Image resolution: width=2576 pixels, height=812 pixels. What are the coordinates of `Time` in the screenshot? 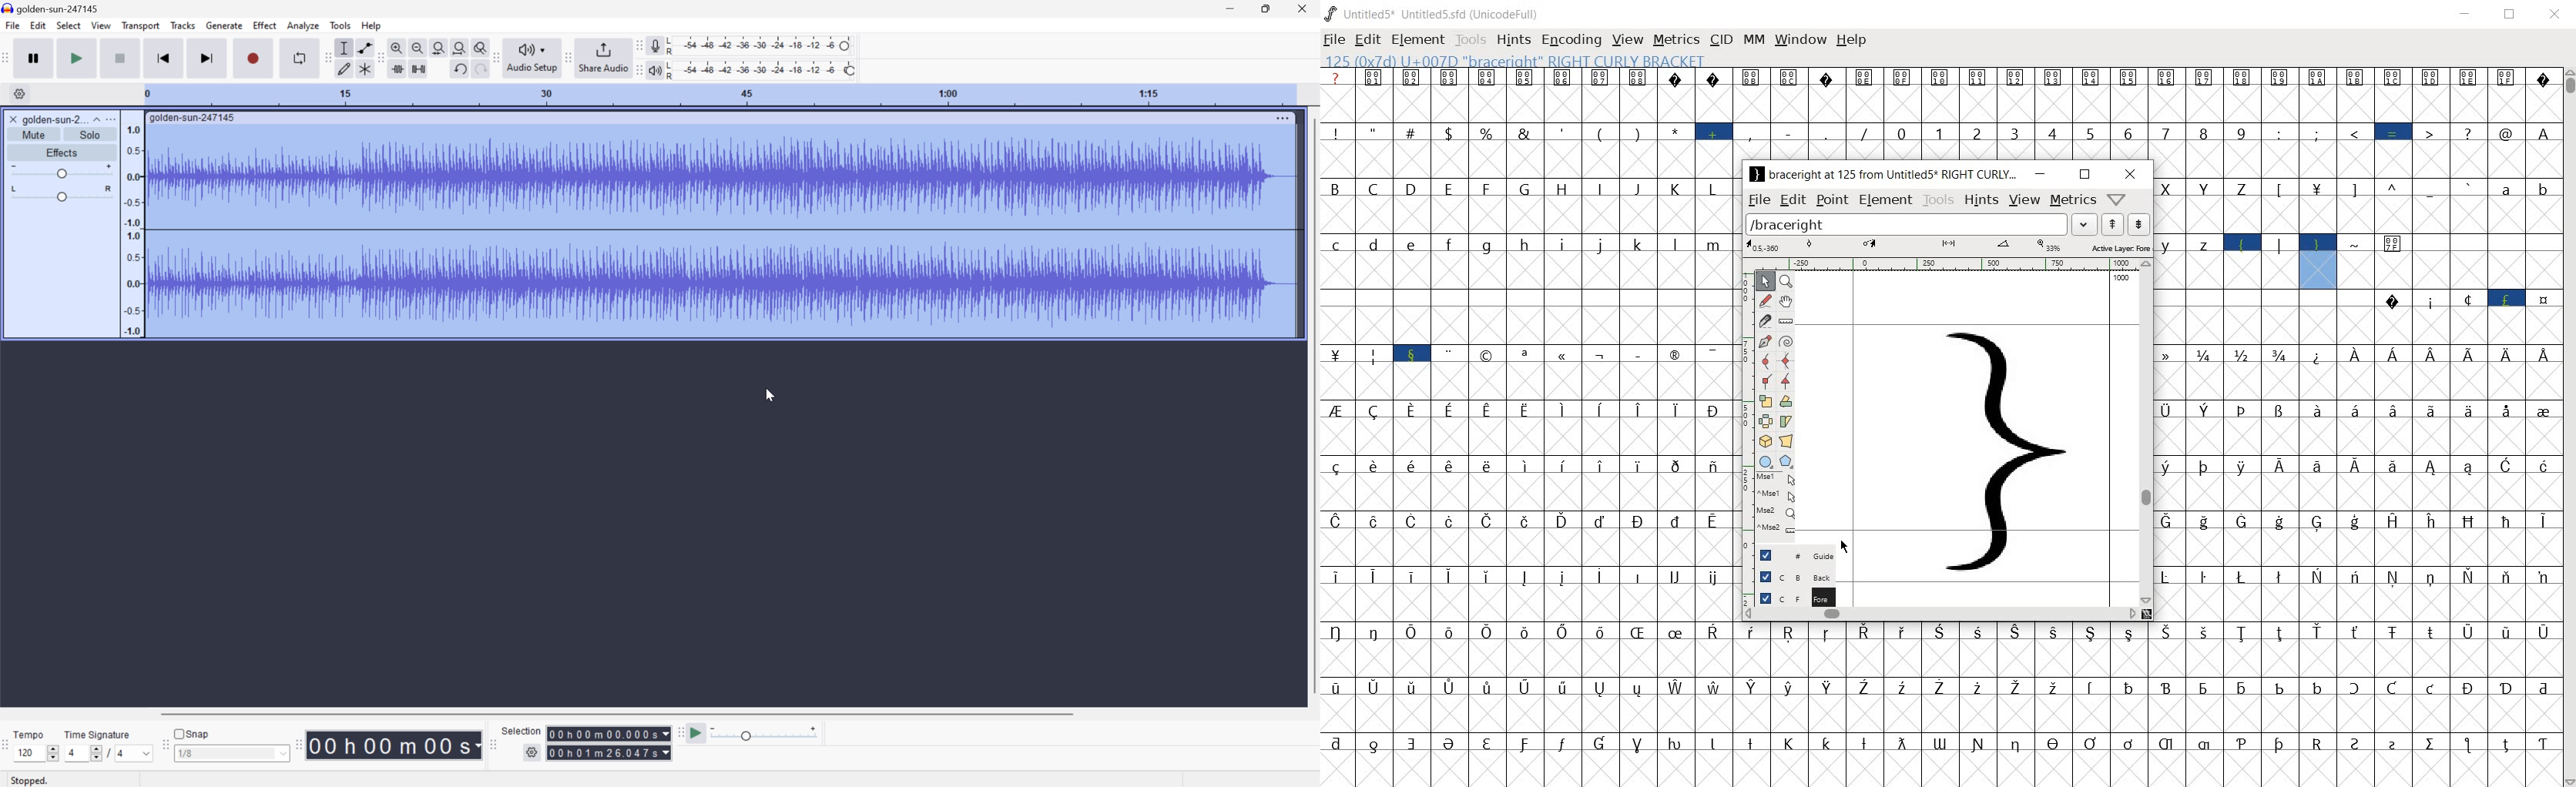 It's located at (395, 744).